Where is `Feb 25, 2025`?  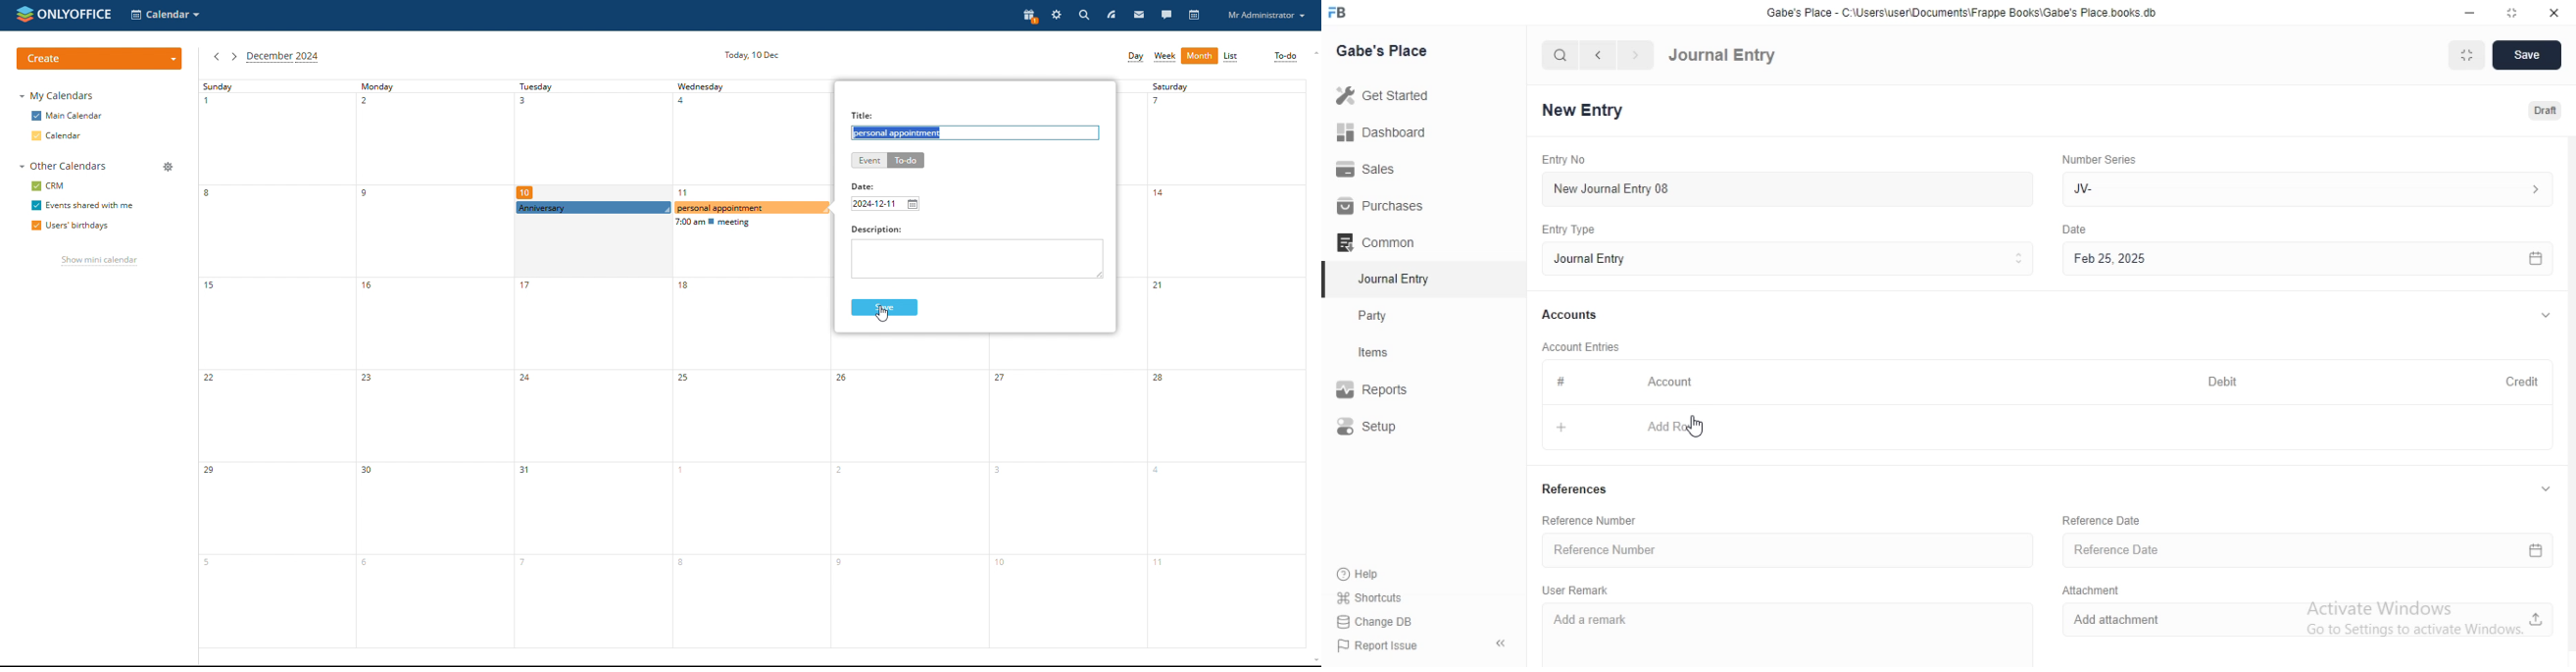 Feb 25, 2025 is located at coordinates (2304, 258).